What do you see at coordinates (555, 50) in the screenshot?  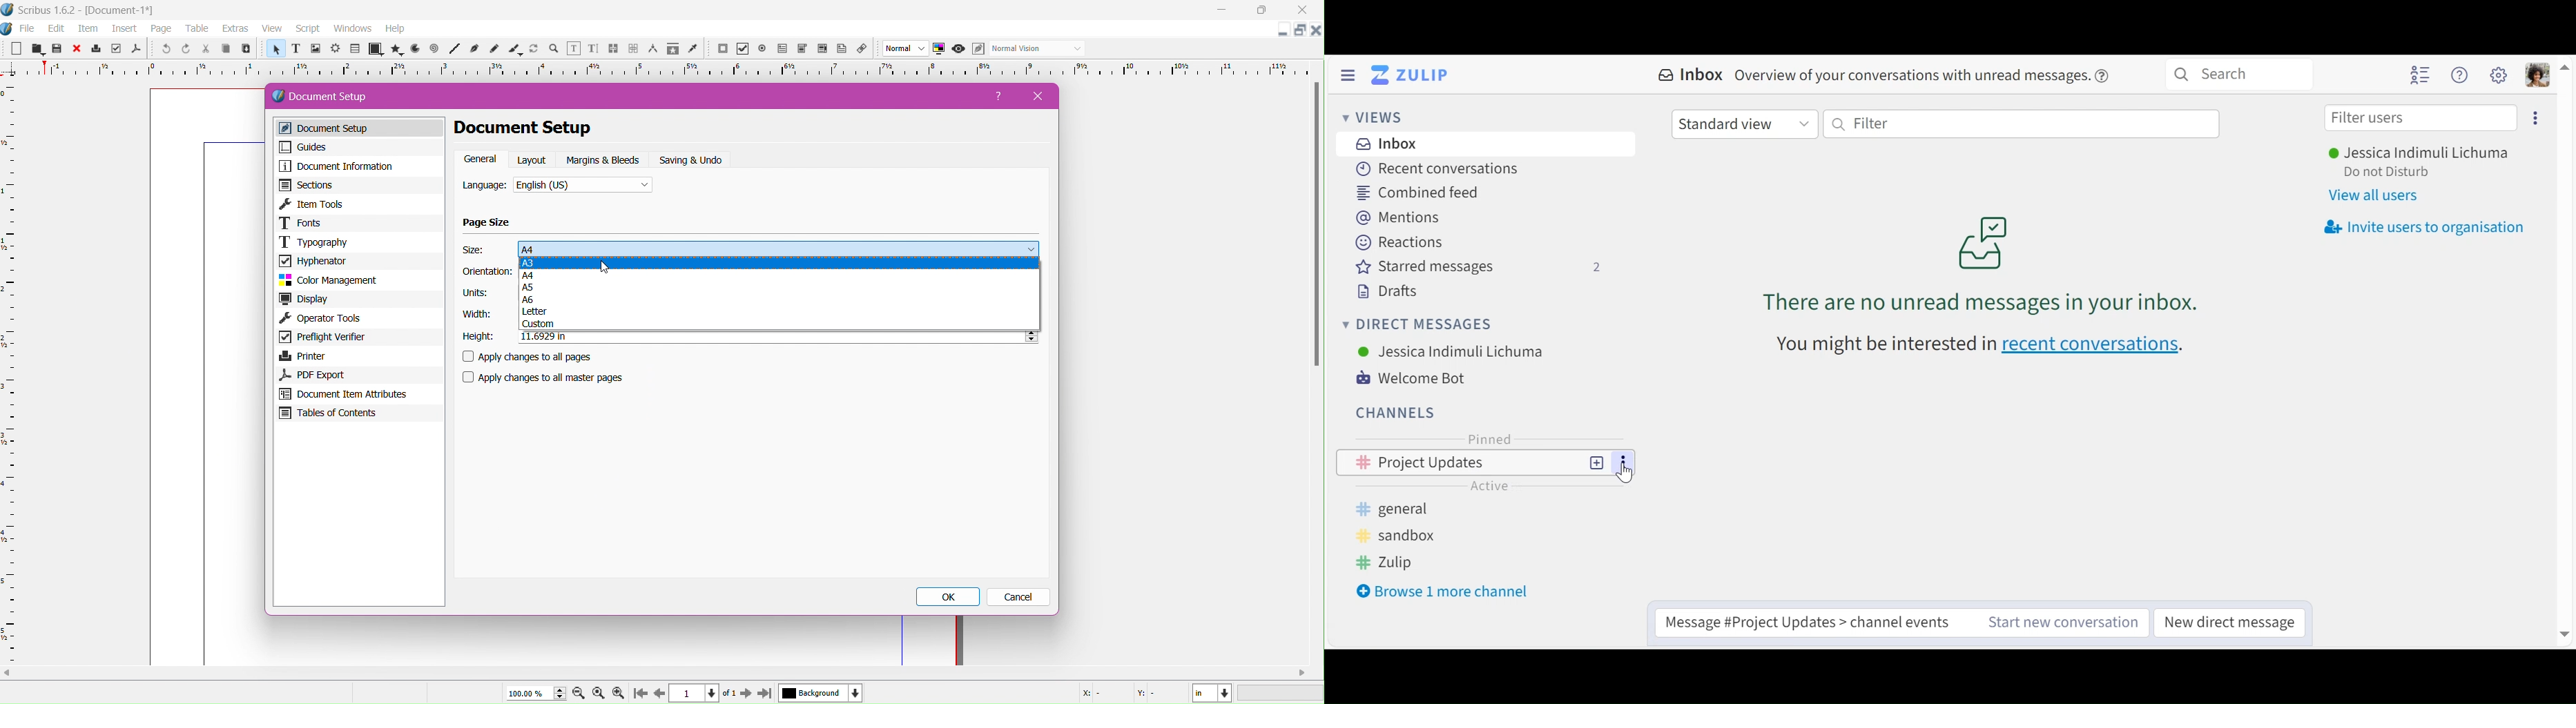 I see `zoom in or out` at bounding box center [555, 50].